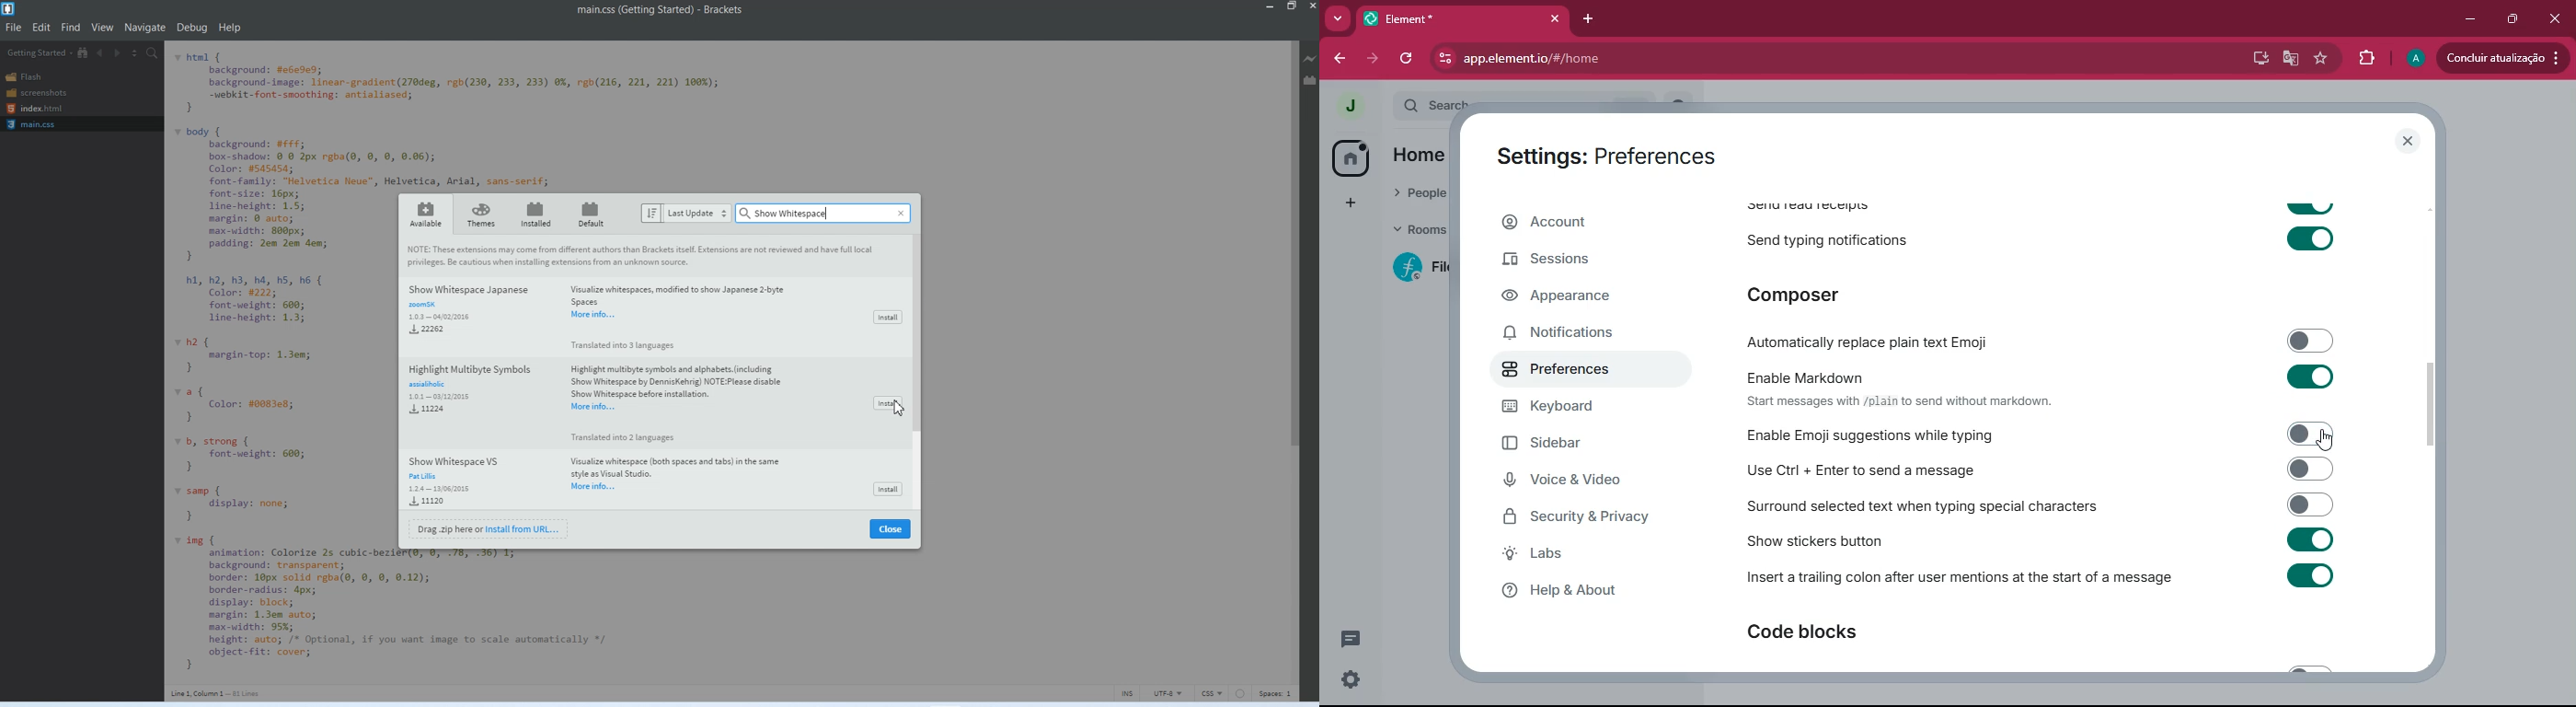 The image size is (2576, 728). Describe the element at coordinates (100, 52) in the screenshot. I see `Navigate Backwards ` at that location.